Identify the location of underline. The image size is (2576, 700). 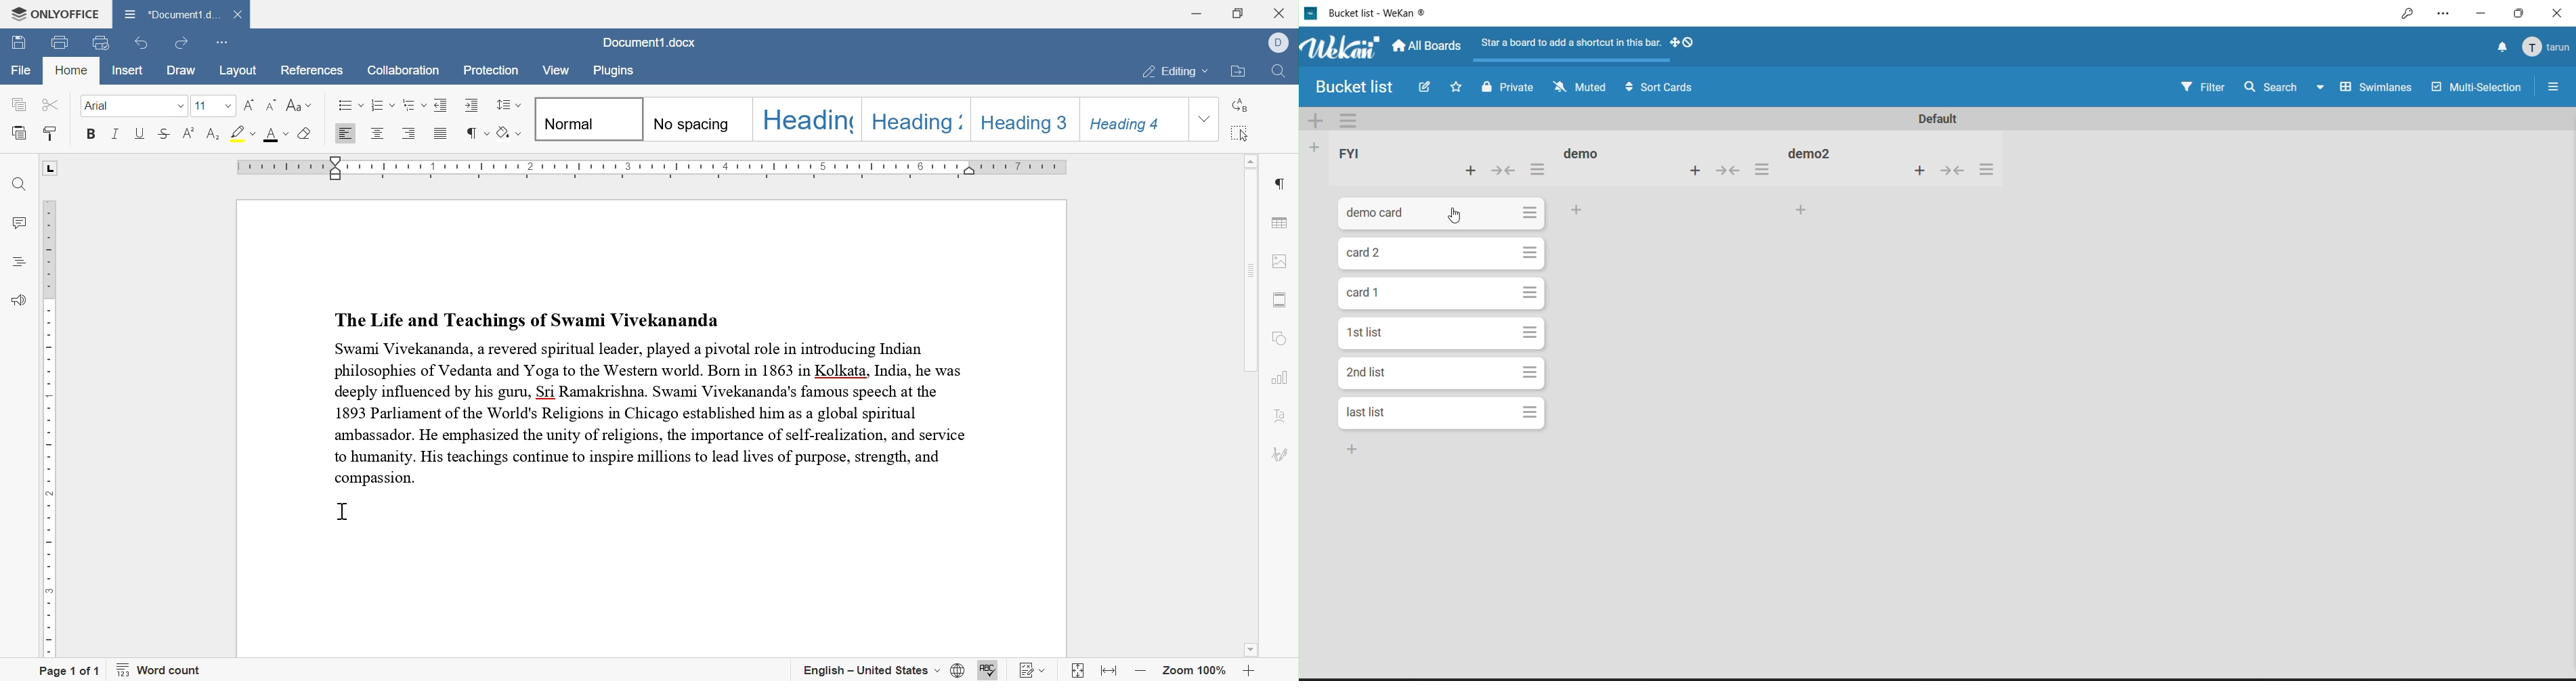
(139, 132).